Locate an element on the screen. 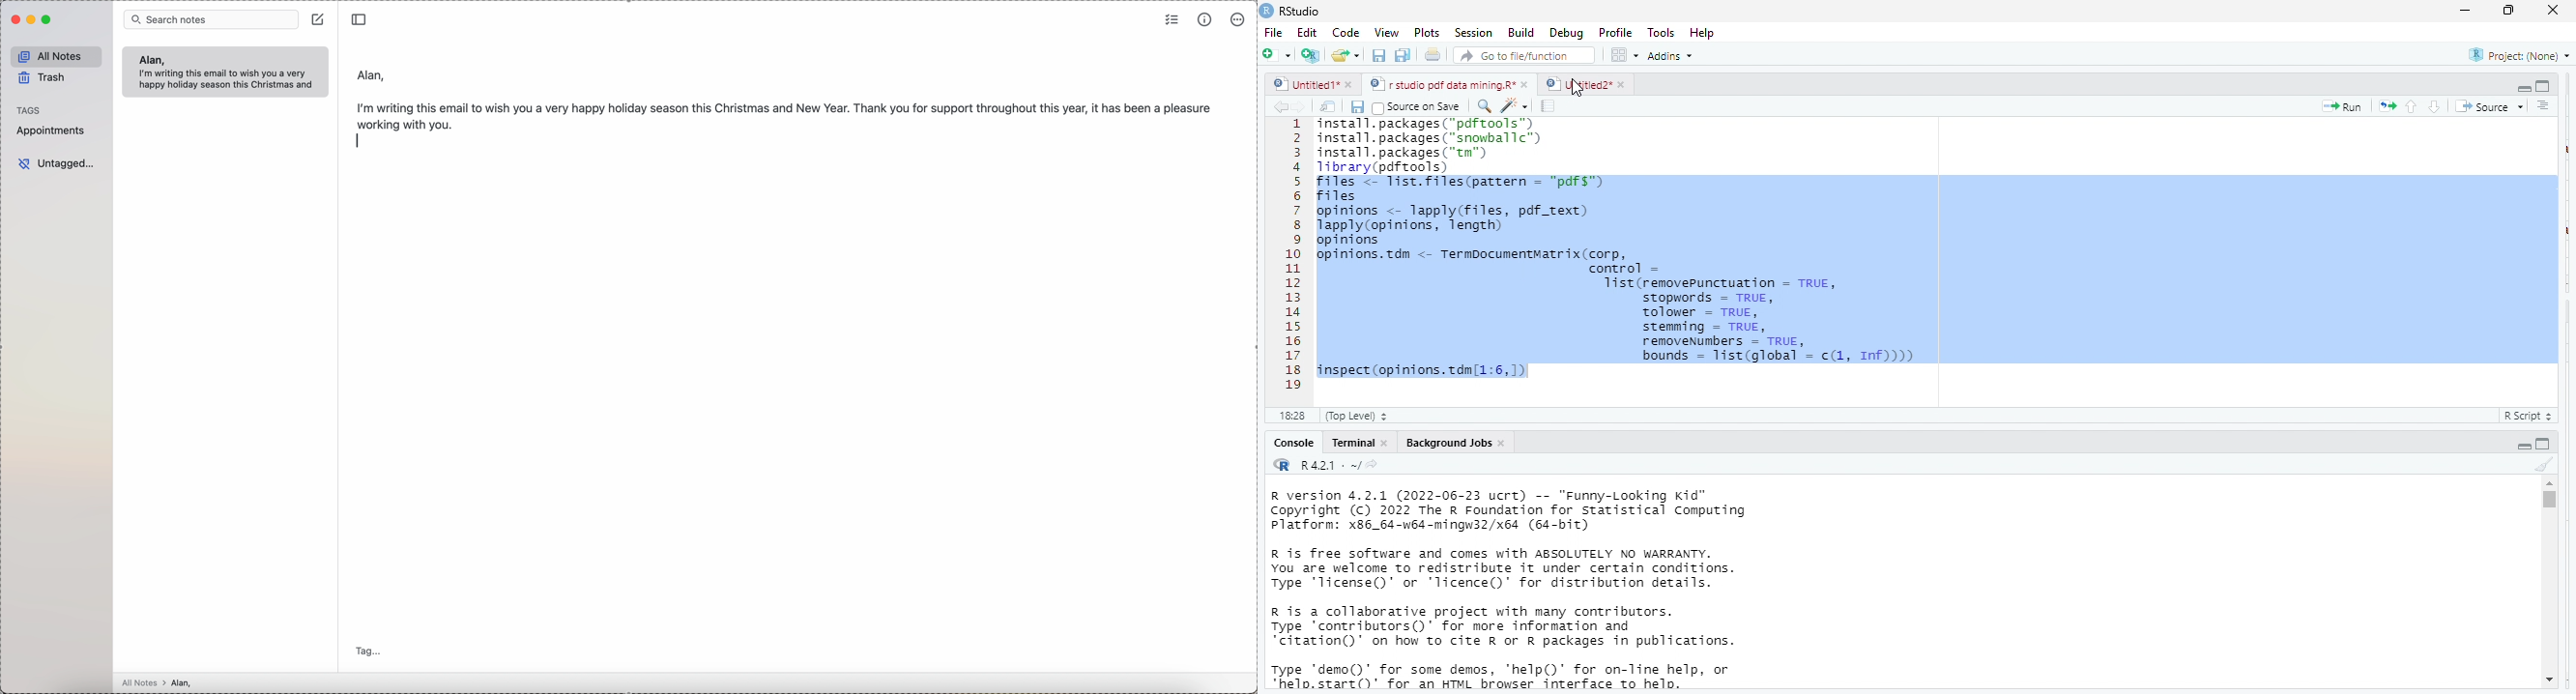 This screenshot has width=2576, height=700. rs studio is located at coordinates (1283, 466).